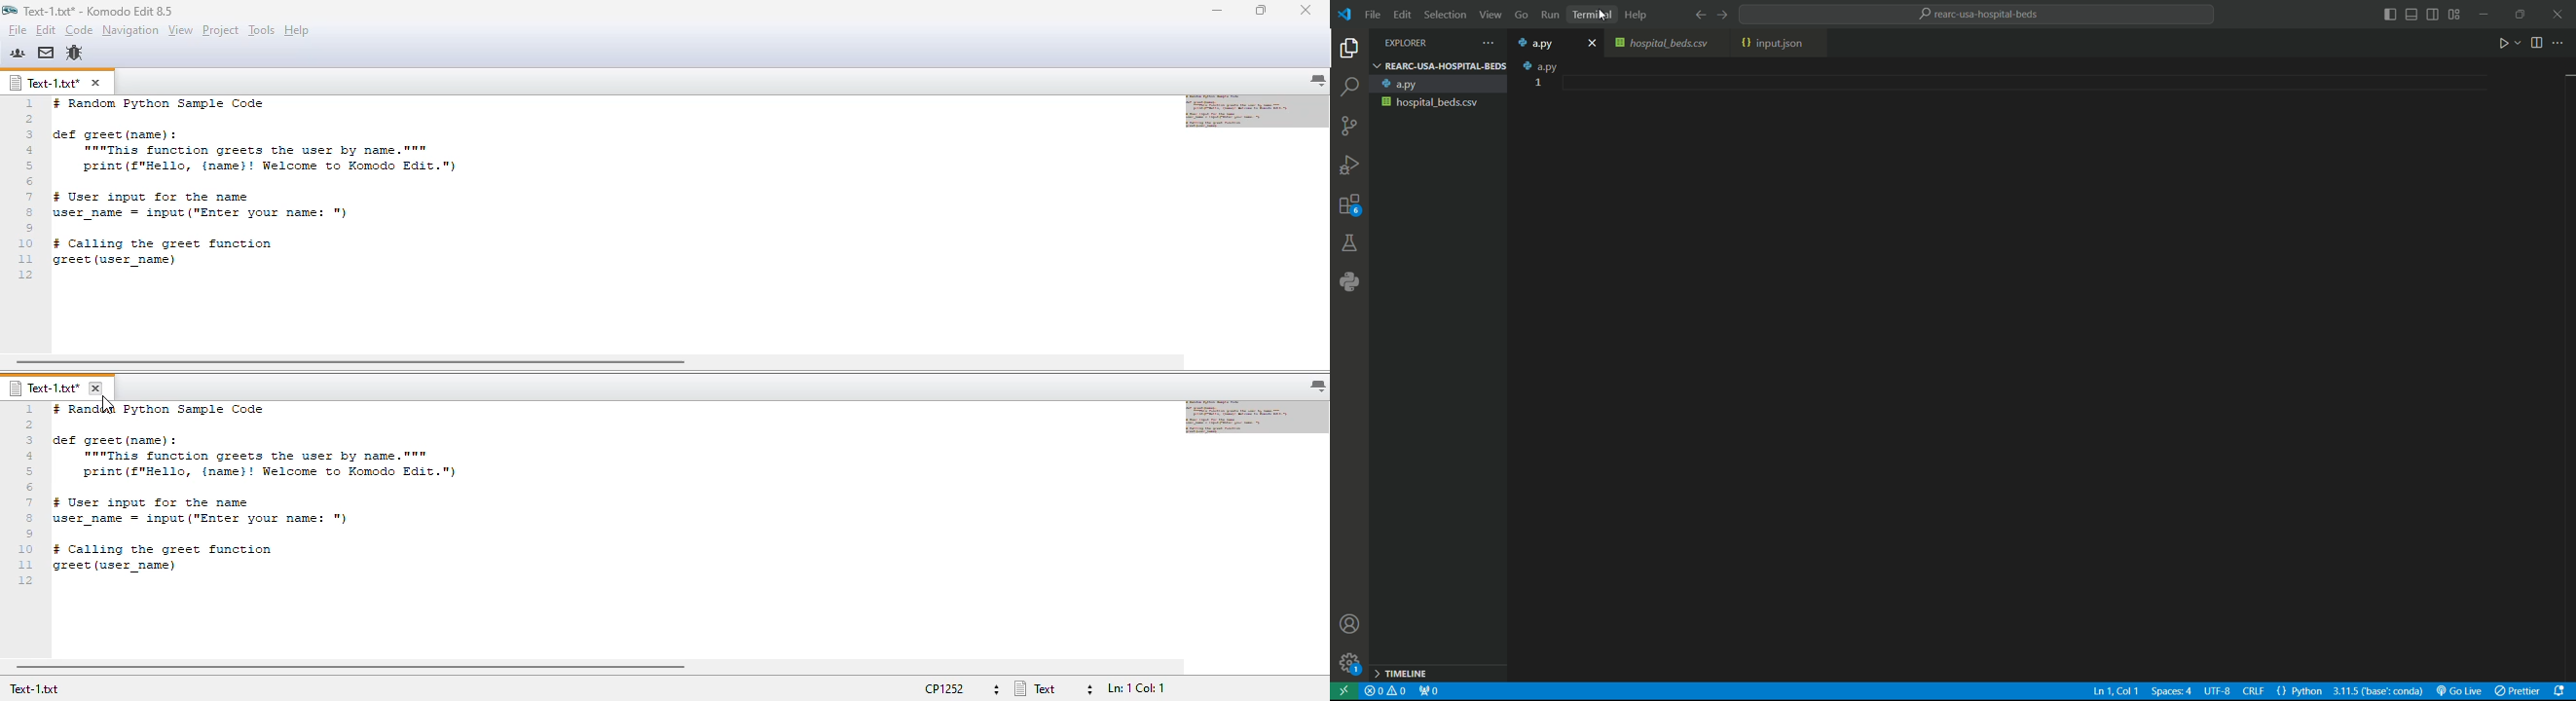 This screenshot has height=728, width=2576. What do you see at coordinates (1639, 16) in the screenshot?
I see `help menu` at bounding box center [1639, 16].